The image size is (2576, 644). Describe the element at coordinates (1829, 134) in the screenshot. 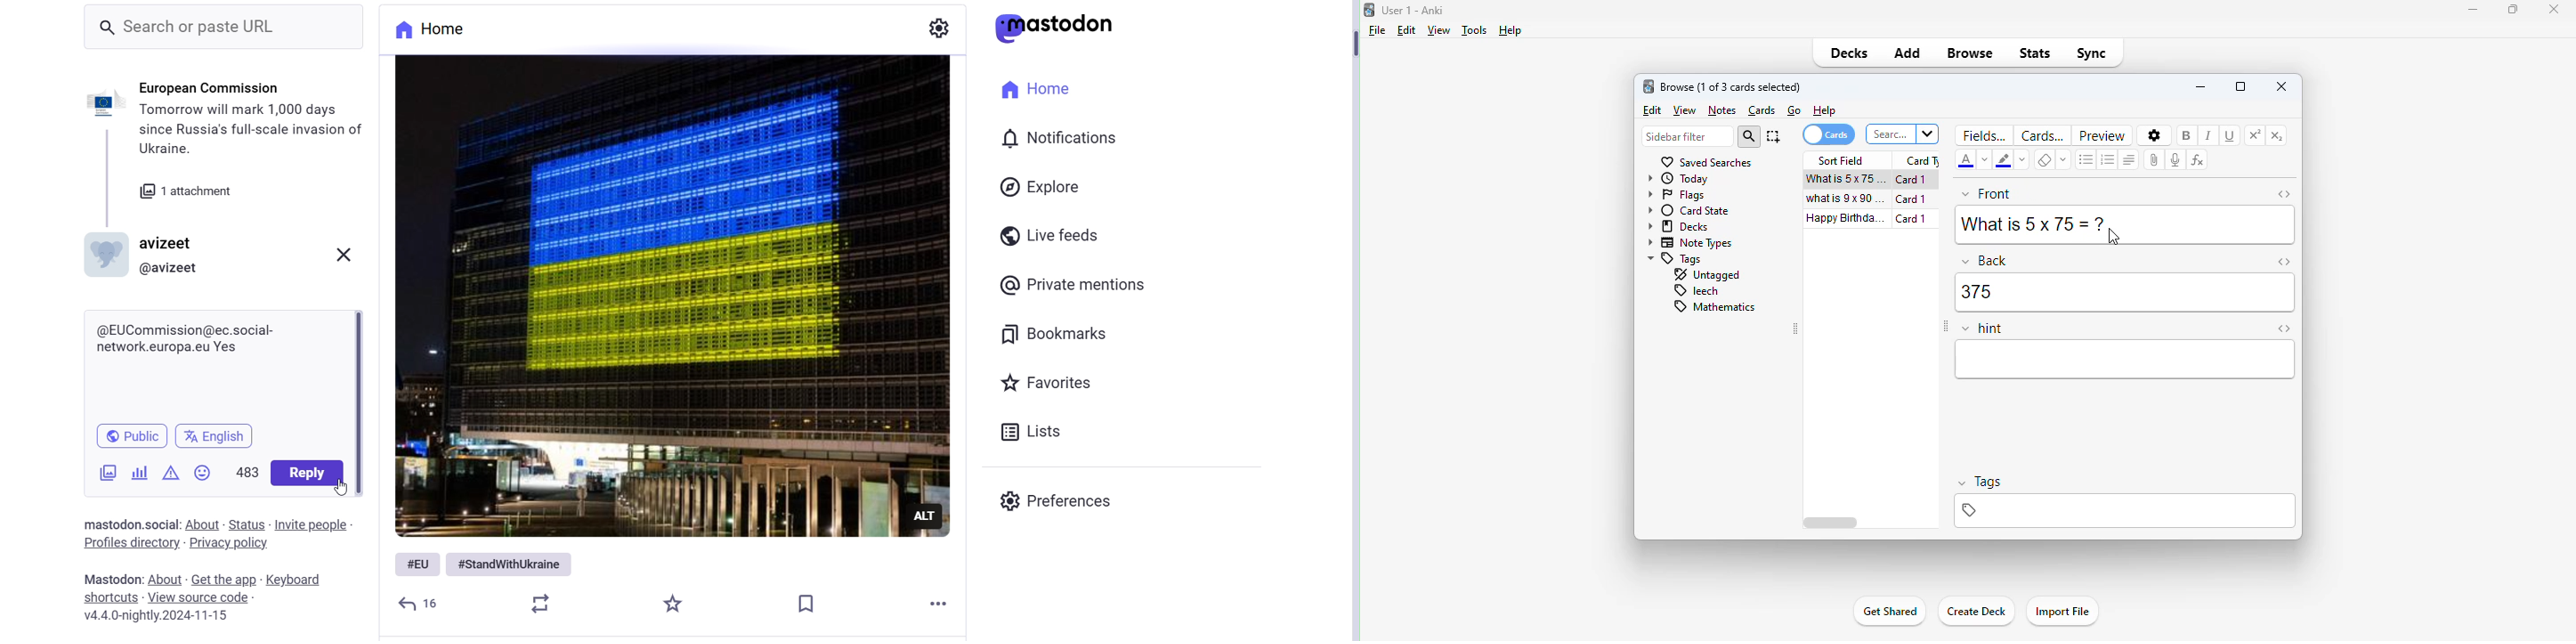

I see `cards` at that location.